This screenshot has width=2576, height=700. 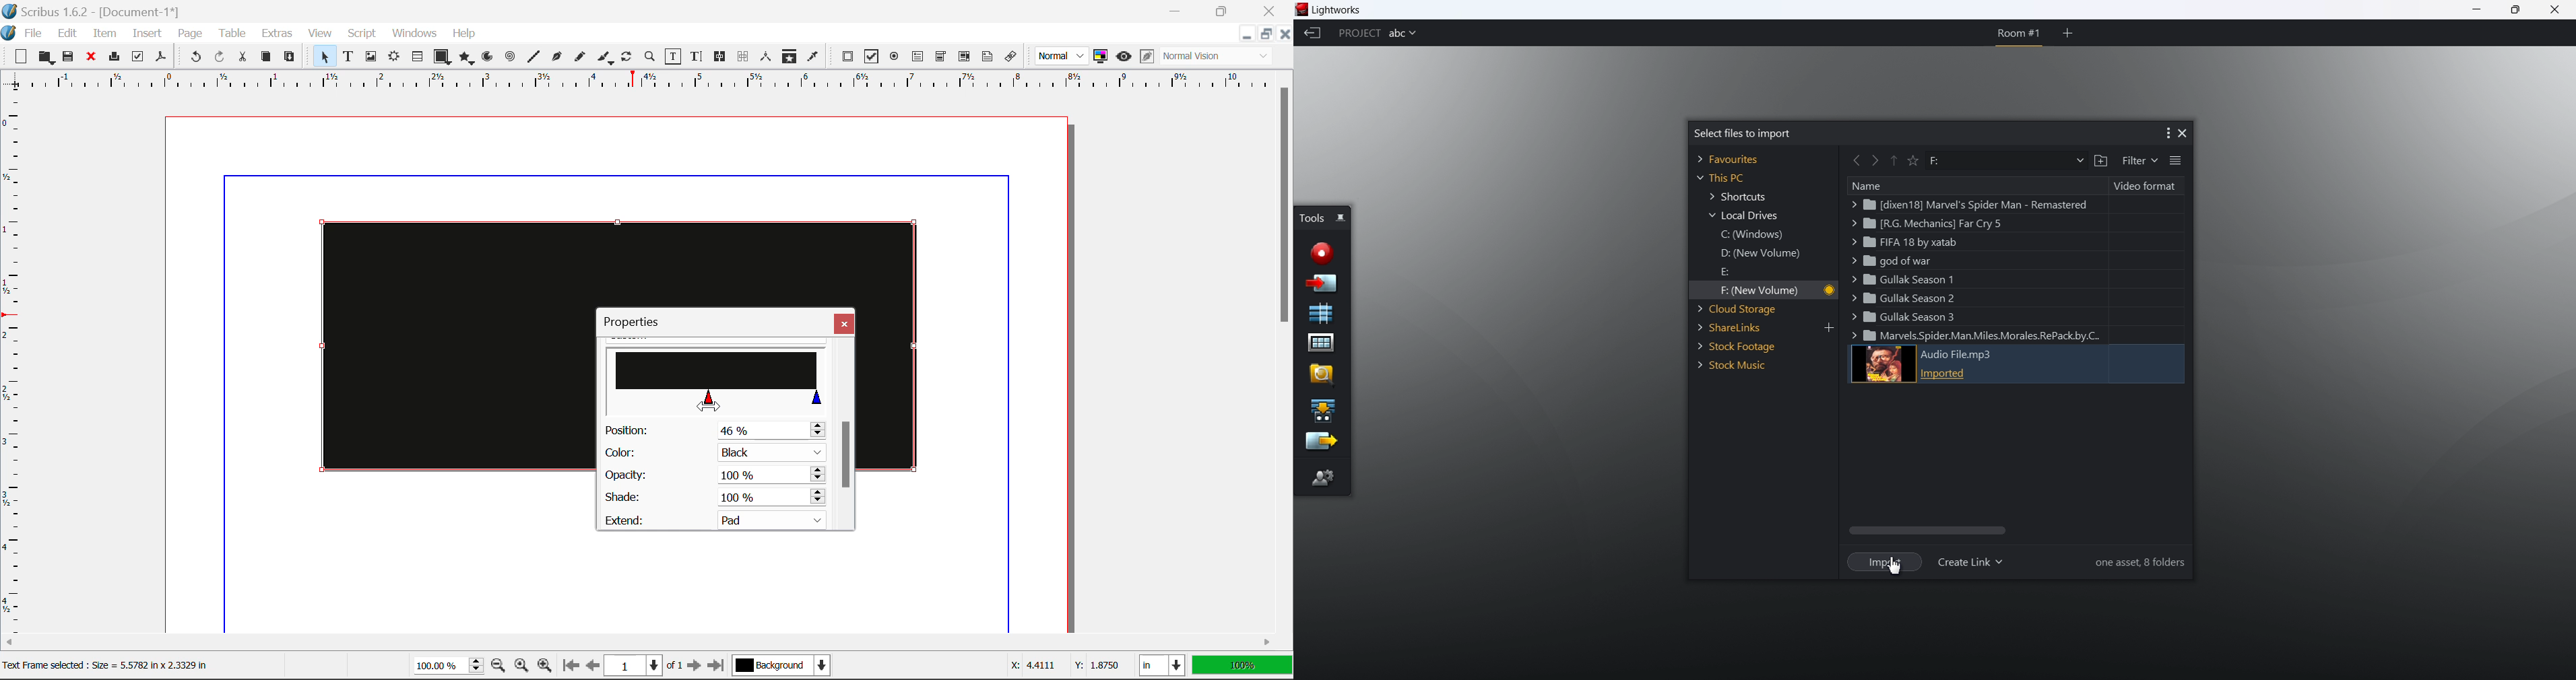 I want to click on Script, so click(x=362, y=34).